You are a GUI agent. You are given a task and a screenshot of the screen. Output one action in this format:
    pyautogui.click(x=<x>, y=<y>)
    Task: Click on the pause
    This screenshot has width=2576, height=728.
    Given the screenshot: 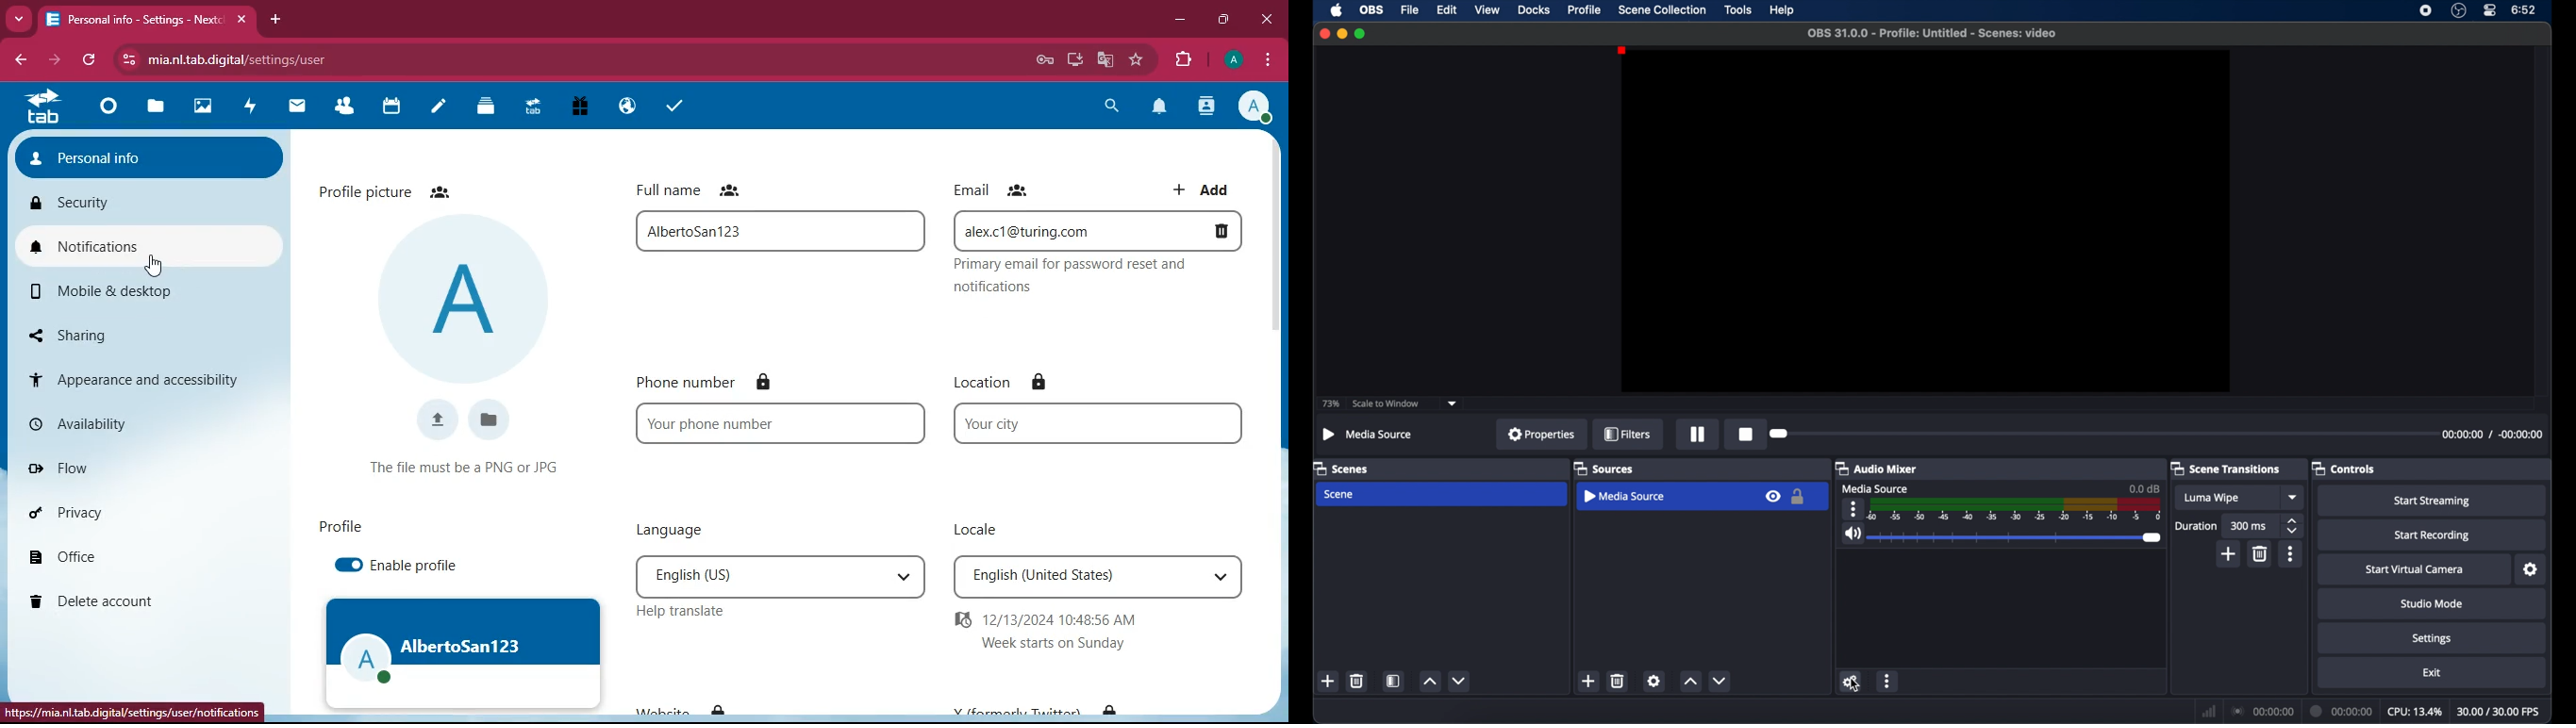 What is the action you would take?
    pyautogui.click(x=1698, y=436)
    